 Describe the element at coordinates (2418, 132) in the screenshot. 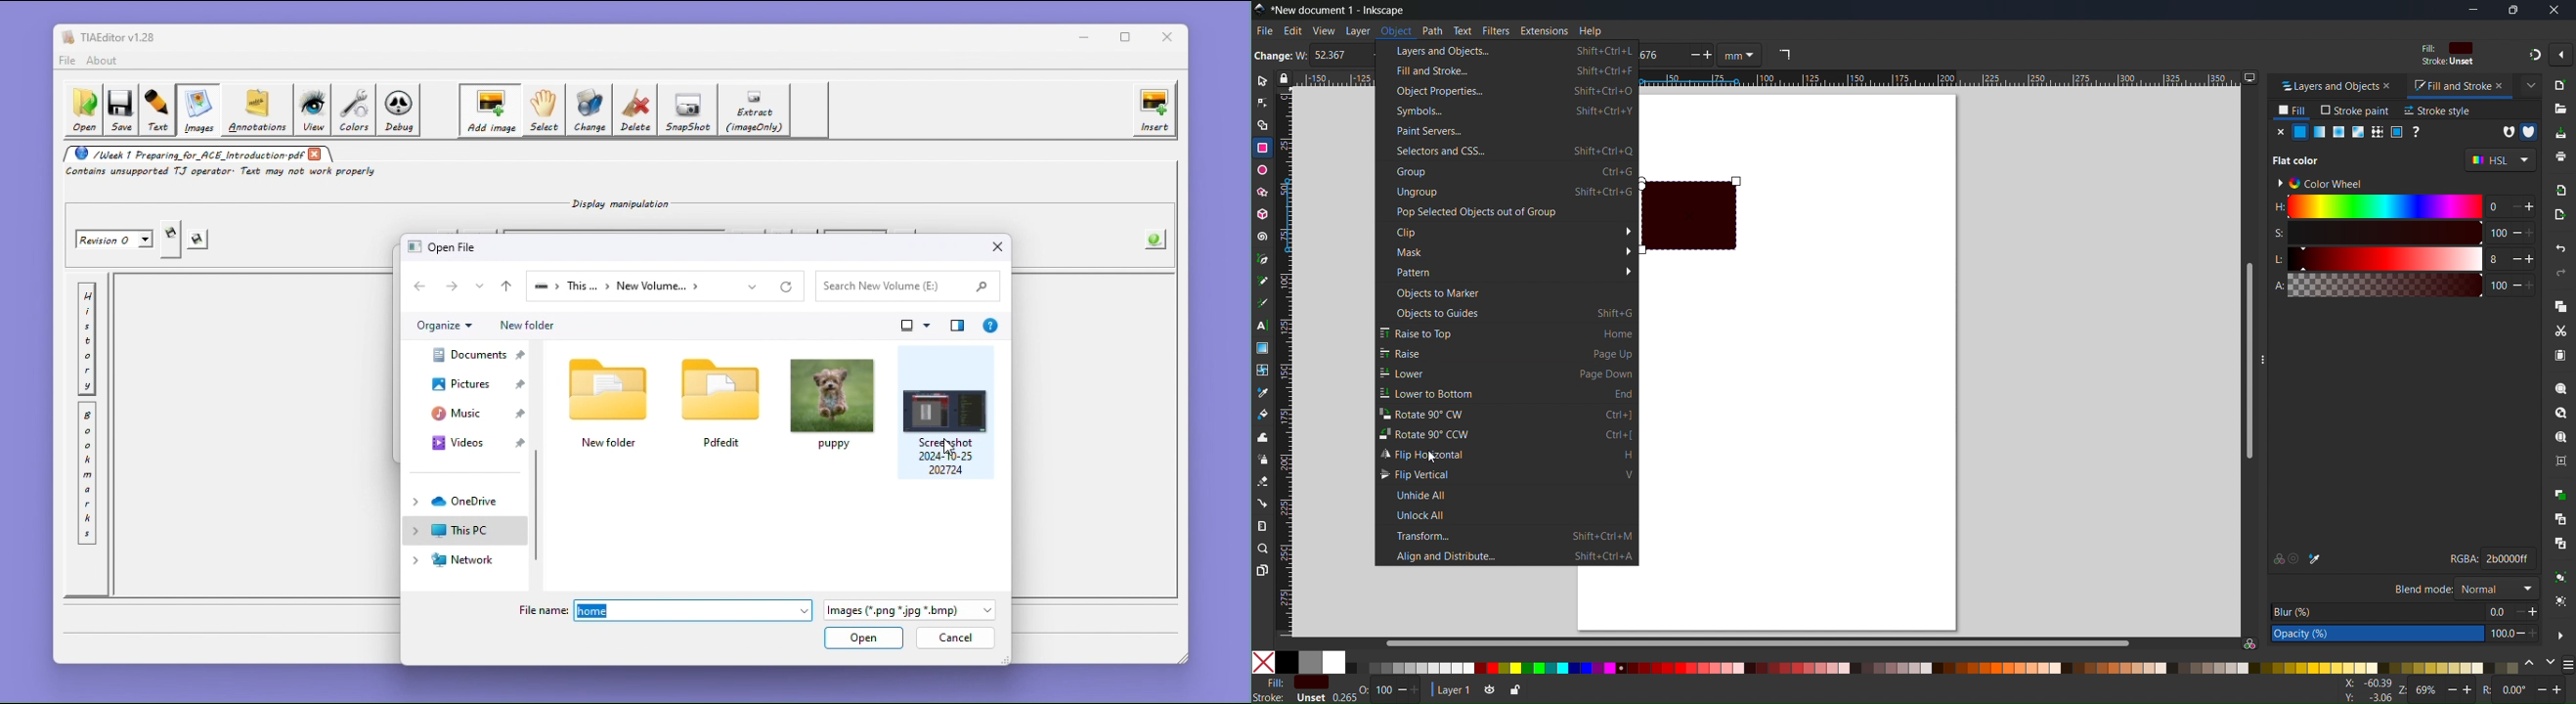

I see `Unset paint` at that location.